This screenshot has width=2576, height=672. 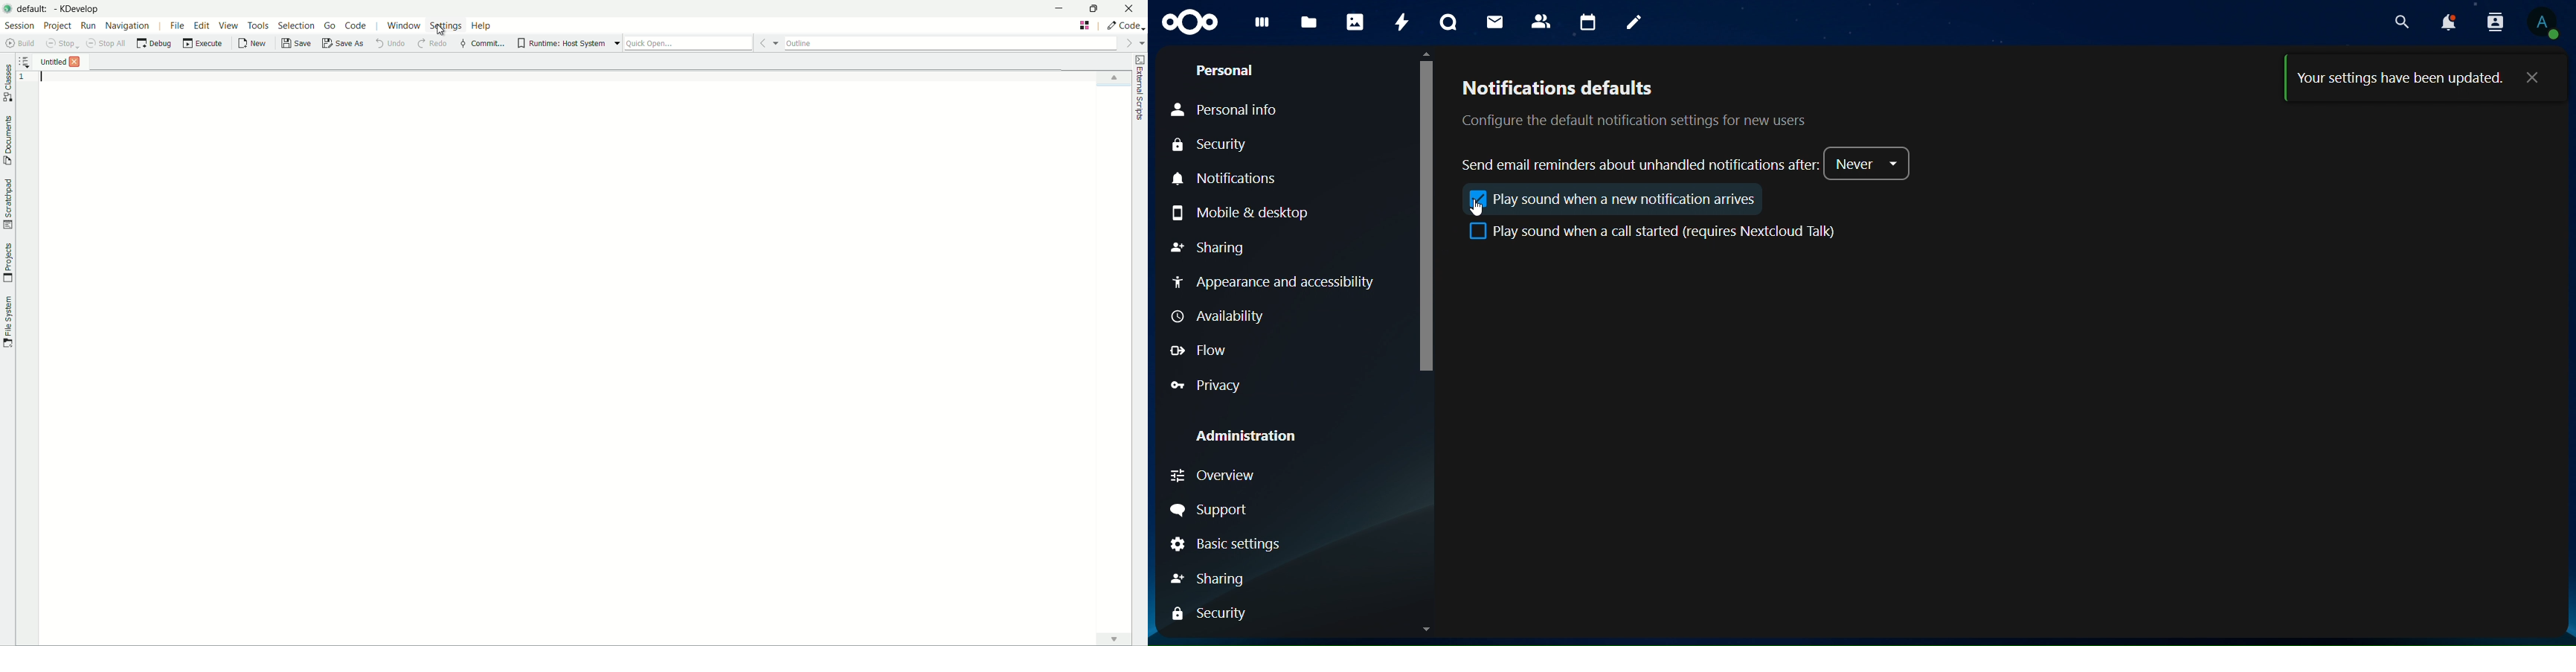 I want to click on execute, so click(x=203, y=44).